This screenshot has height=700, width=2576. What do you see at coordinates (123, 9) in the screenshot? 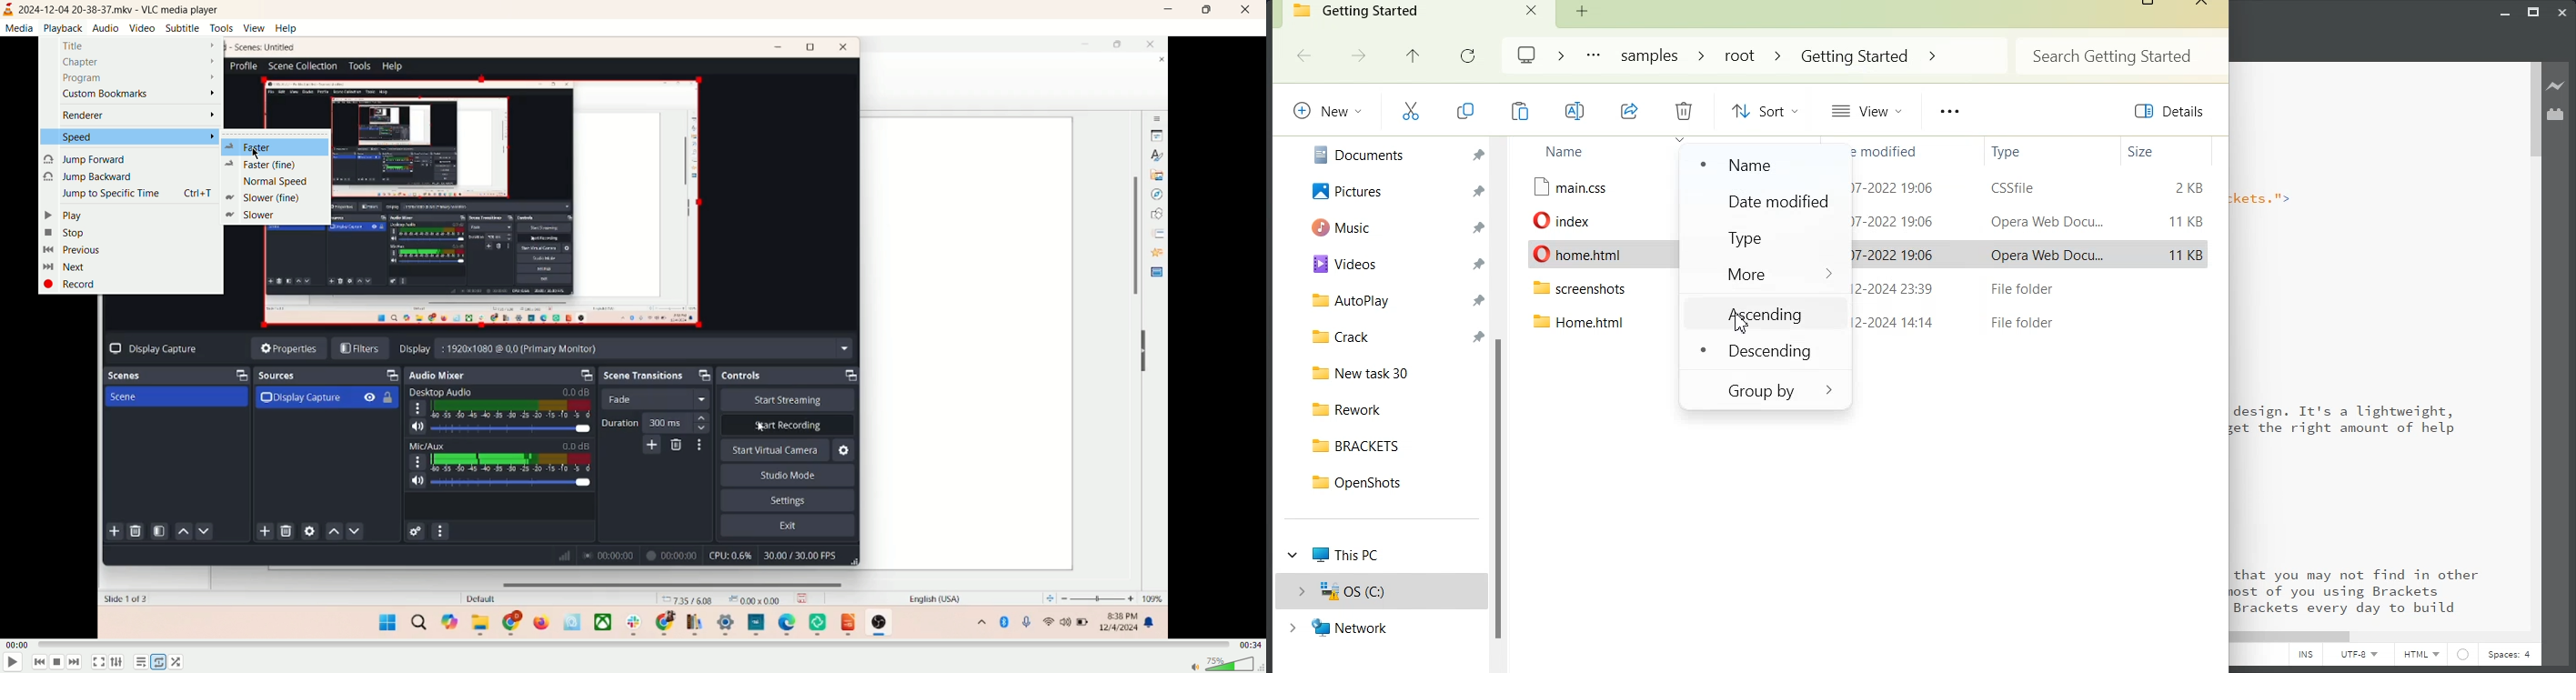
I see `2024-12-04 20-38-37.mkv - VLC media player` at bounding box center [123, 9].